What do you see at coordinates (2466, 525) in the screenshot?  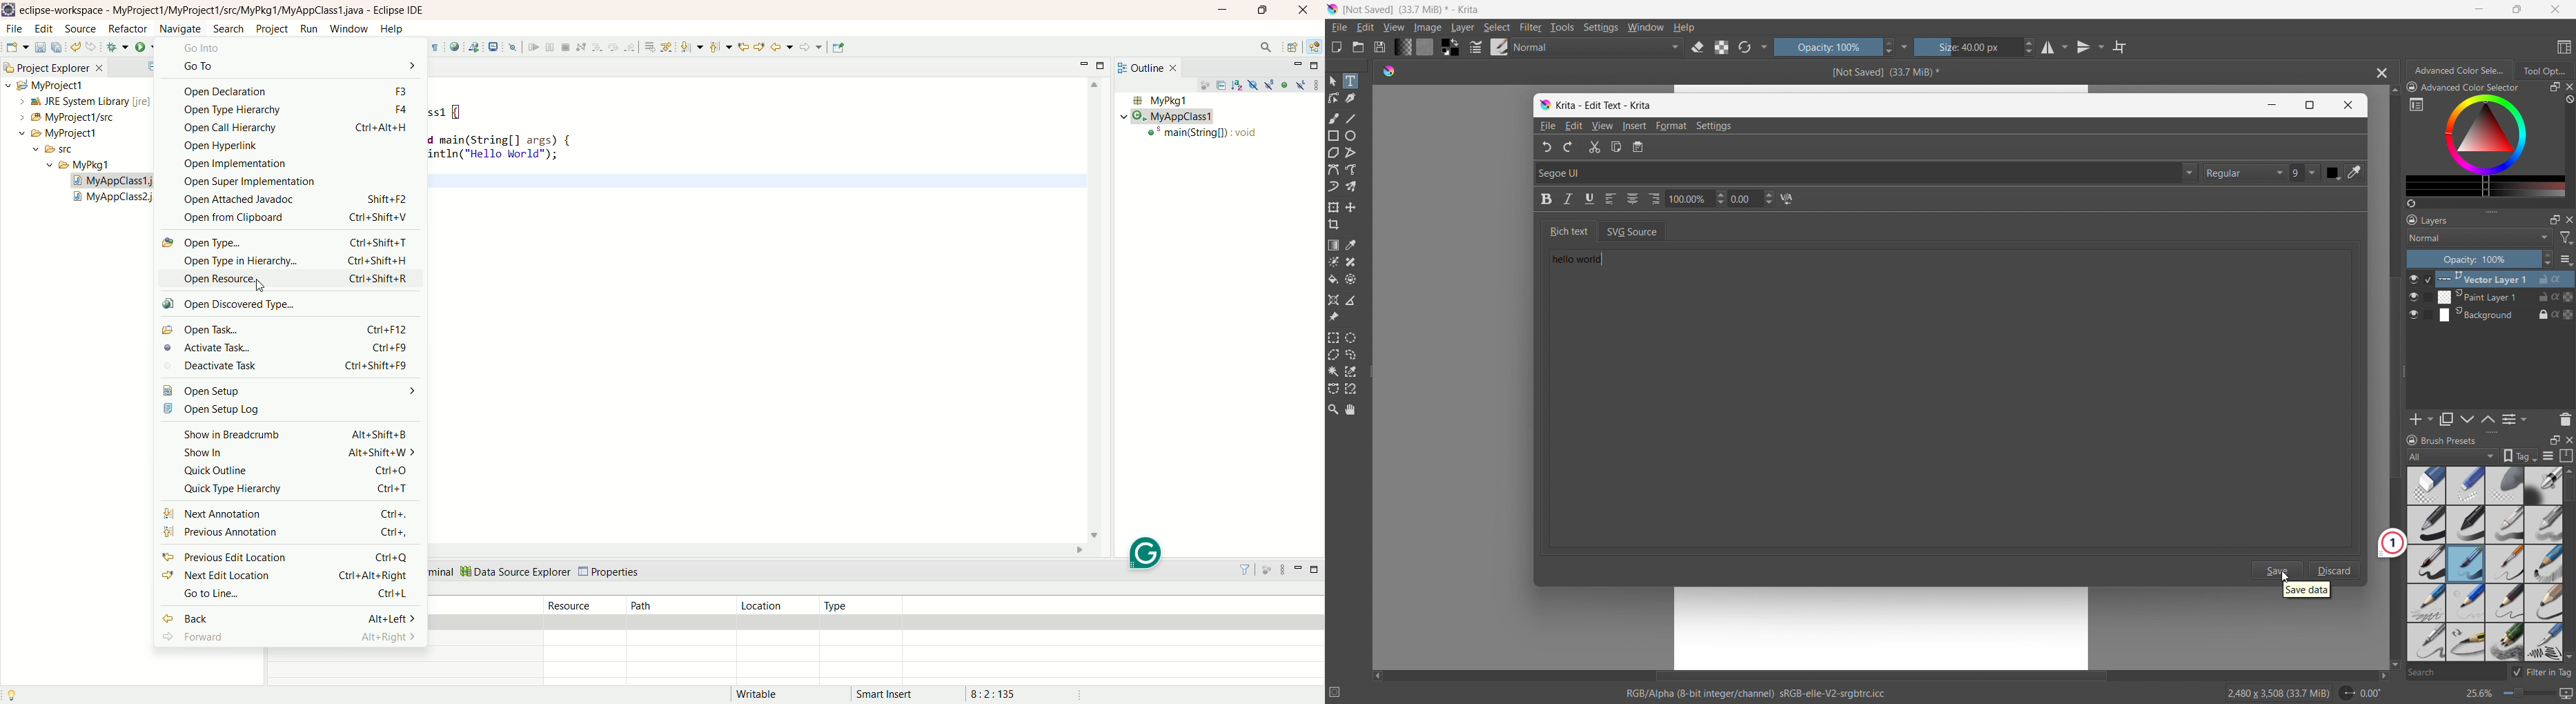 I see `pen` at bounding box center [2466, 525].